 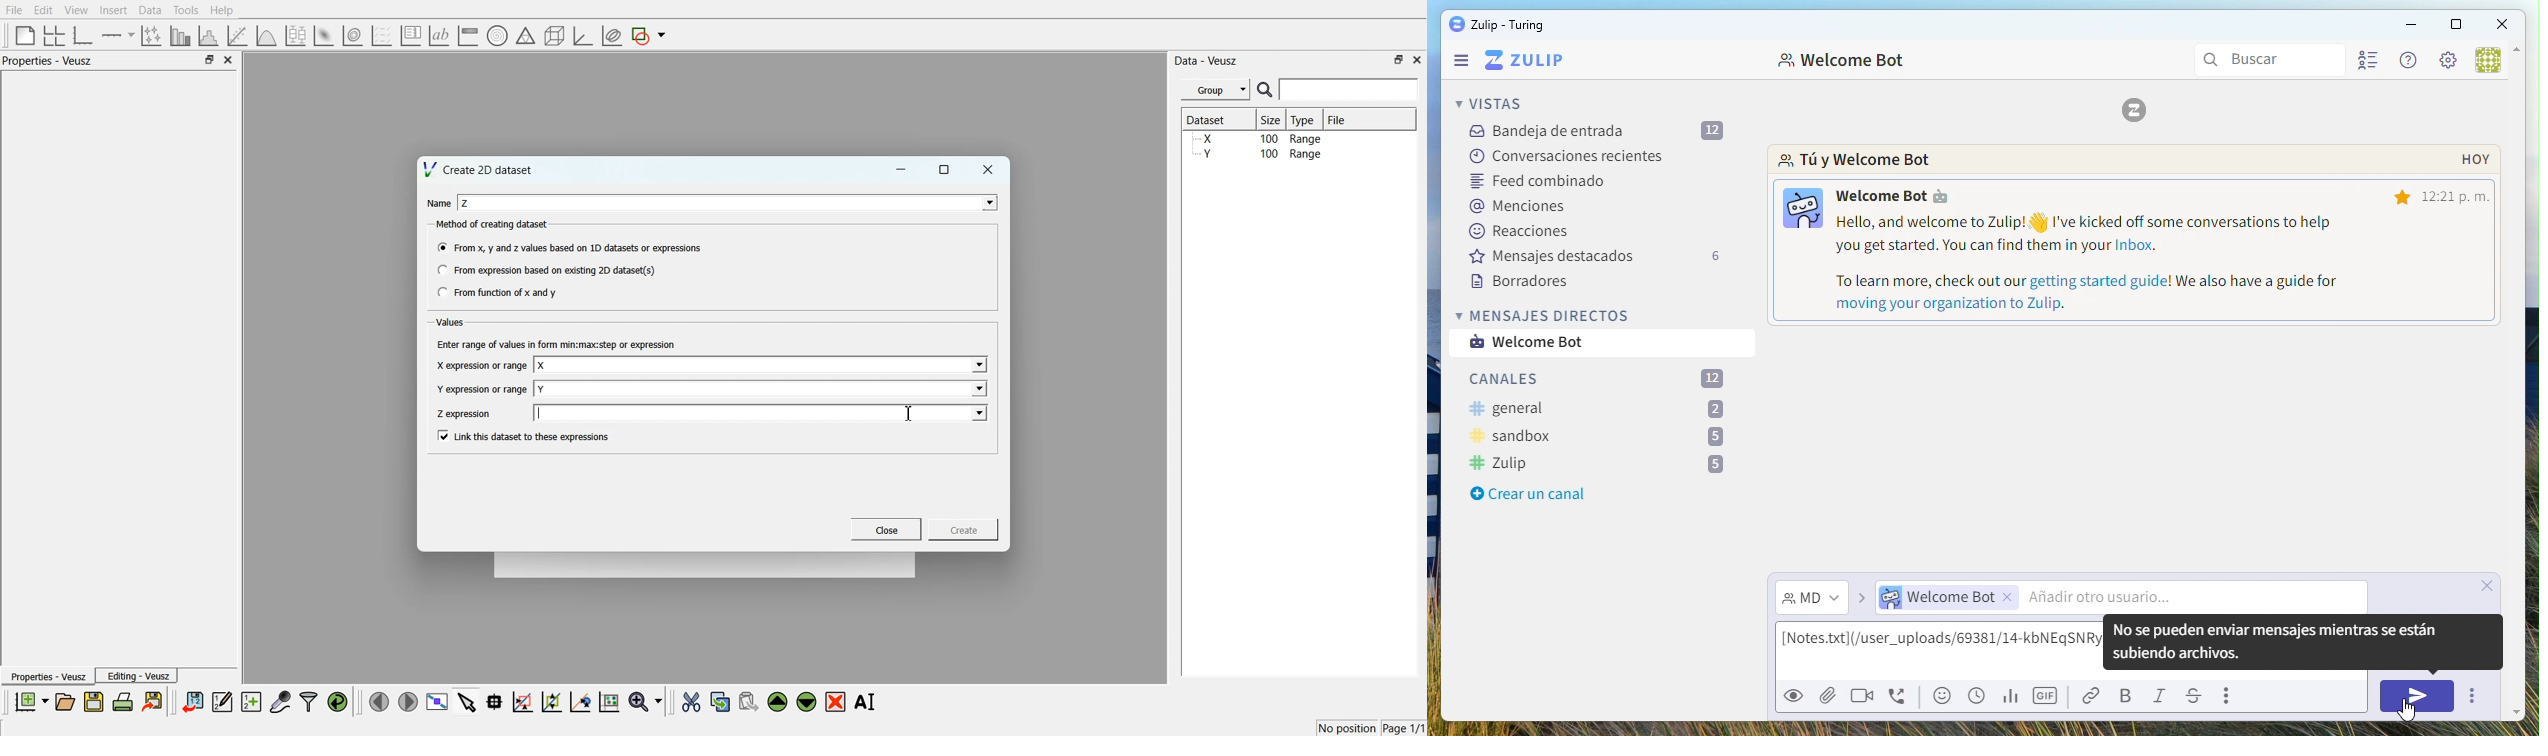 What do you see at coordinates (2405, 60) in the screenshot?
I see `Help` at bounding box center [2405, 60].